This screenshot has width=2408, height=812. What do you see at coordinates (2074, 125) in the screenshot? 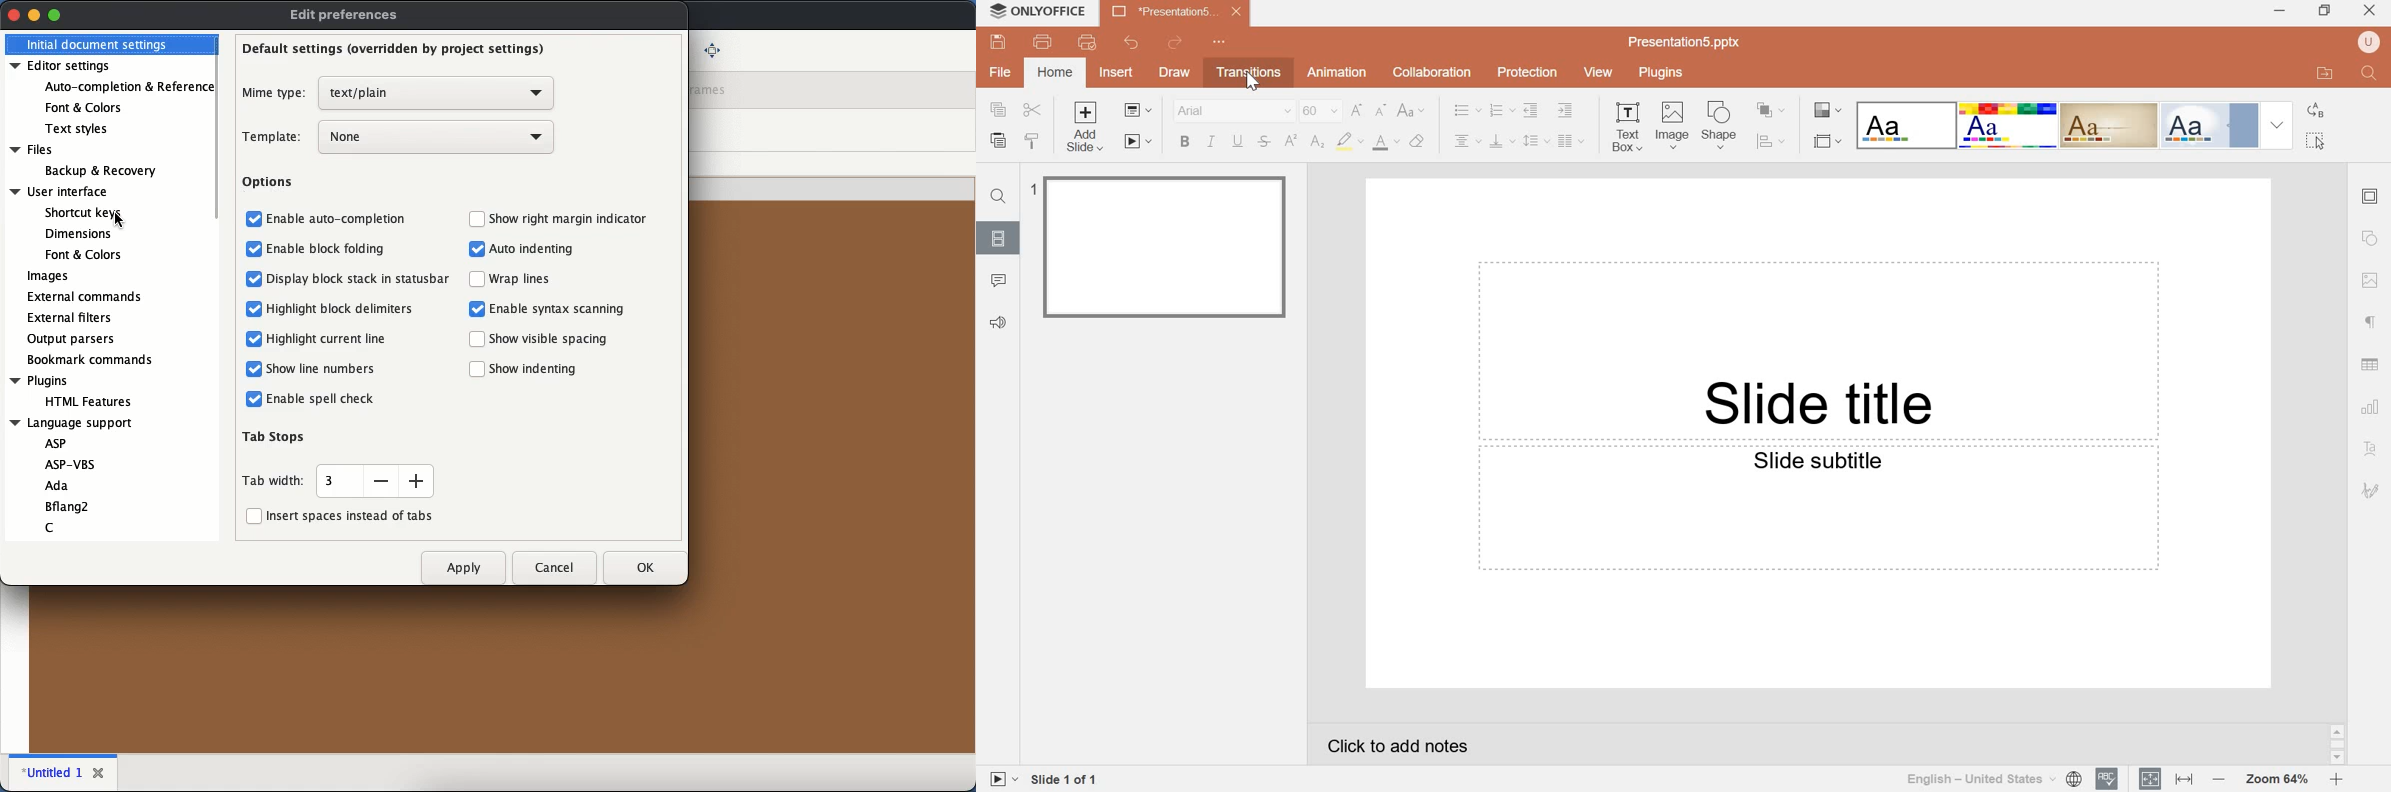
I see `background color styles` at bounding box center [2074, 125].